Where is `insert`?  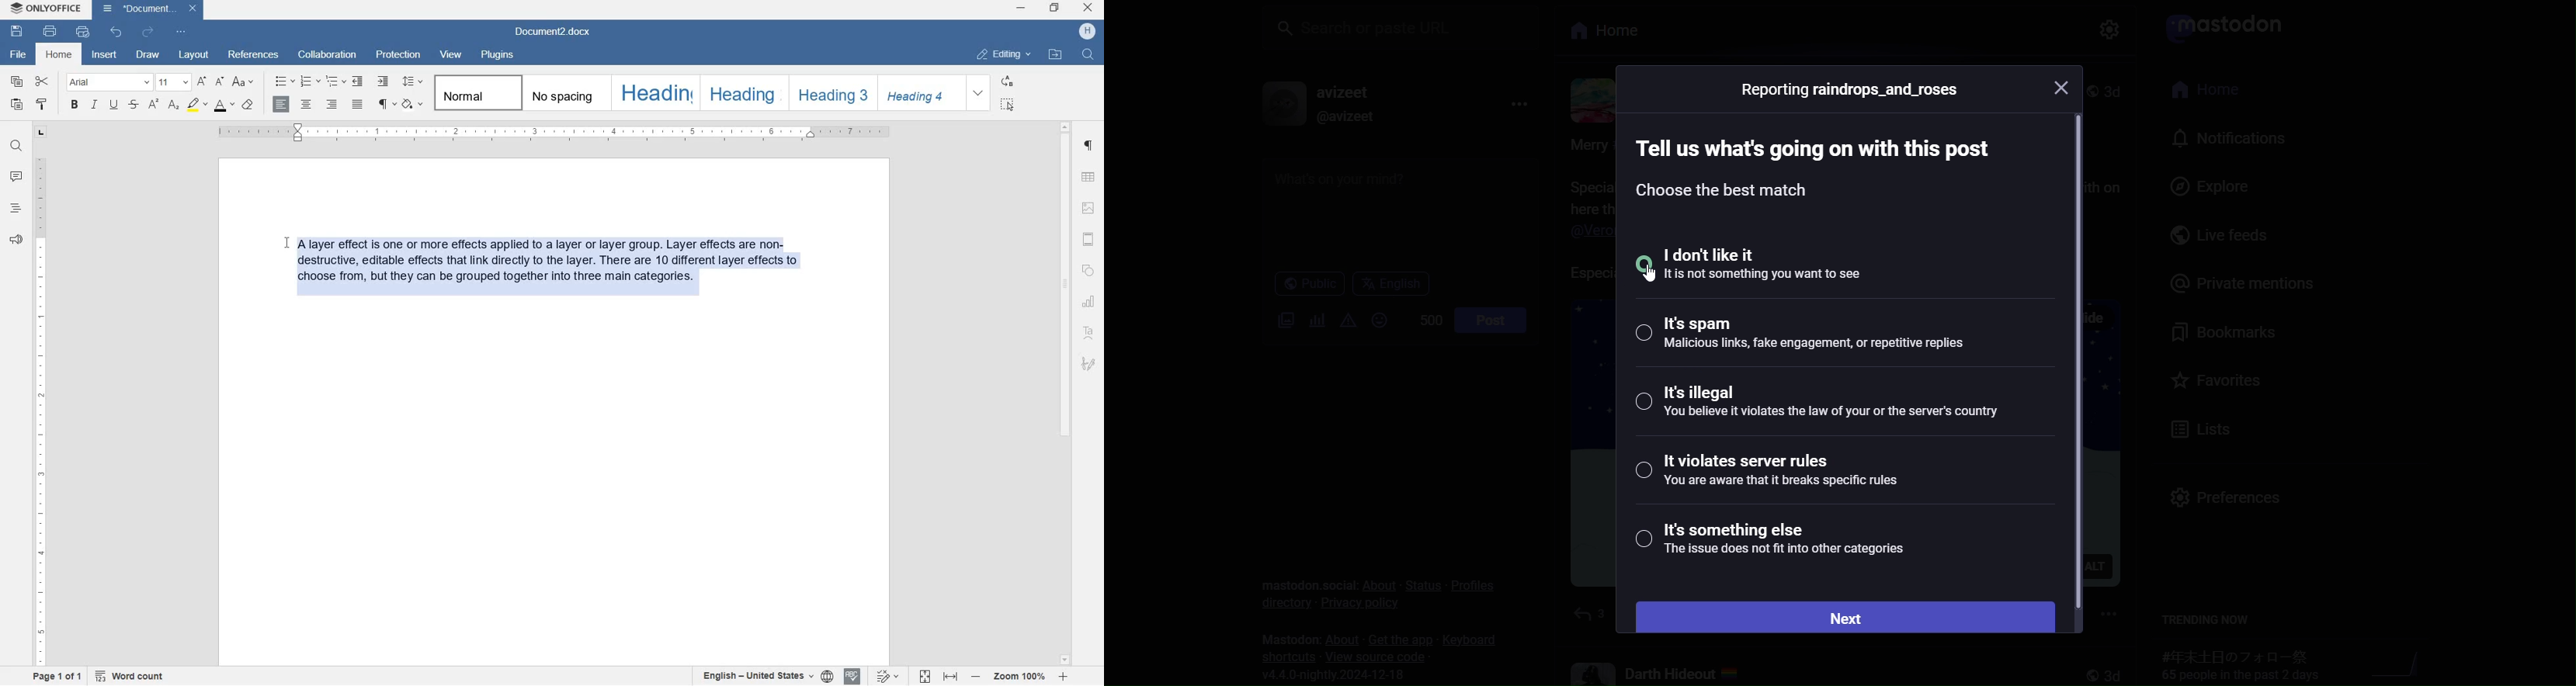
insert is located at coordinates (105, 55).